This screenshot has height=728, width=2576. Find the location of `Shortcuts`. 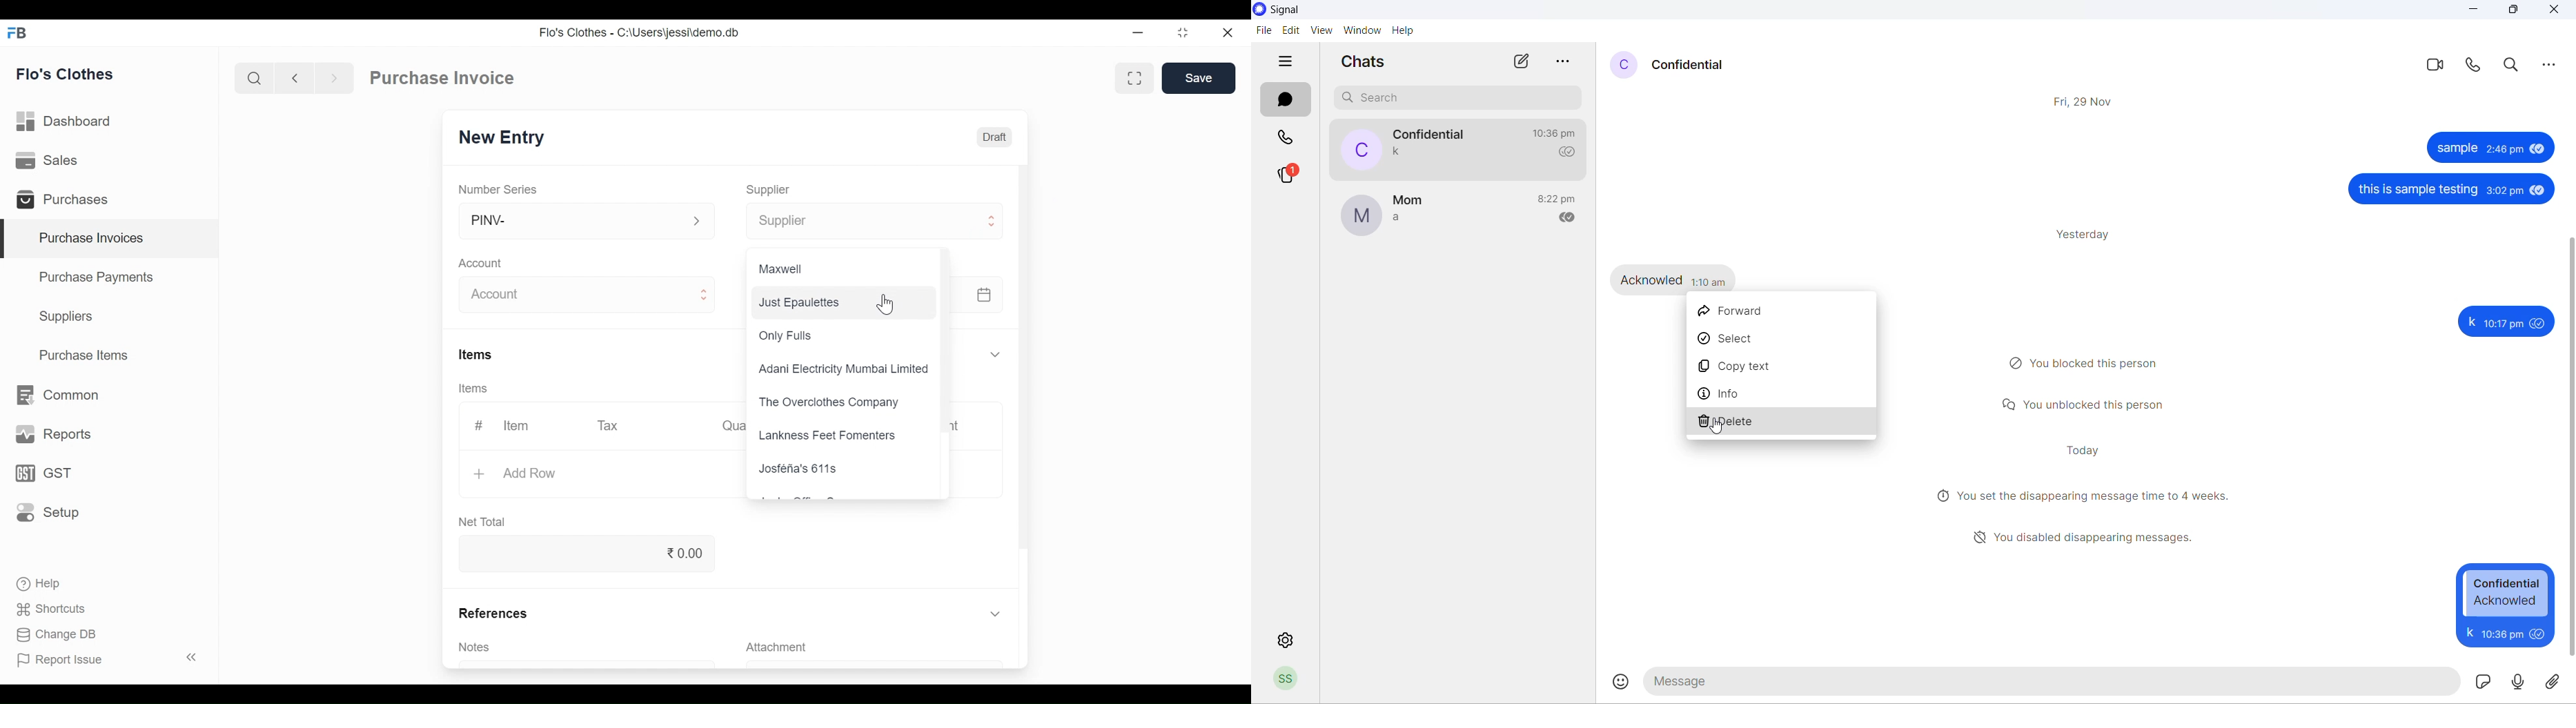

Shortcuts is located at coordinates (51, 610).